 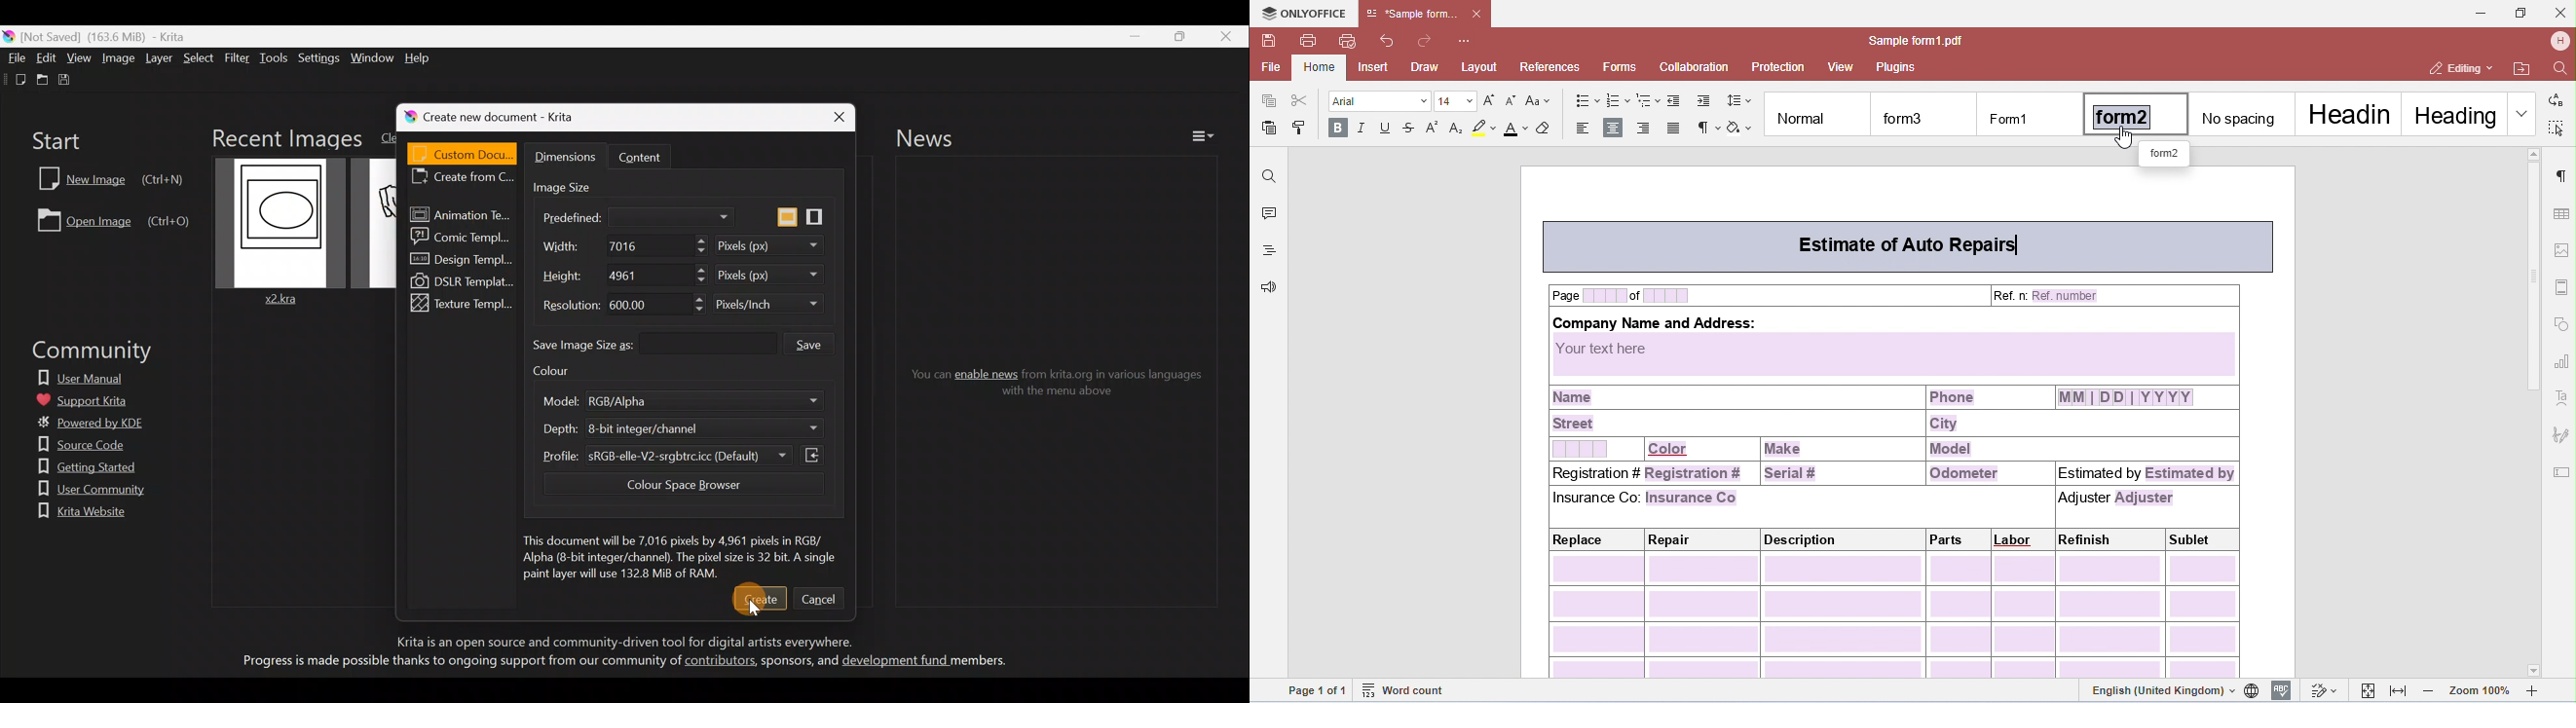 I want to click on Color, so click(x=565, y=374).